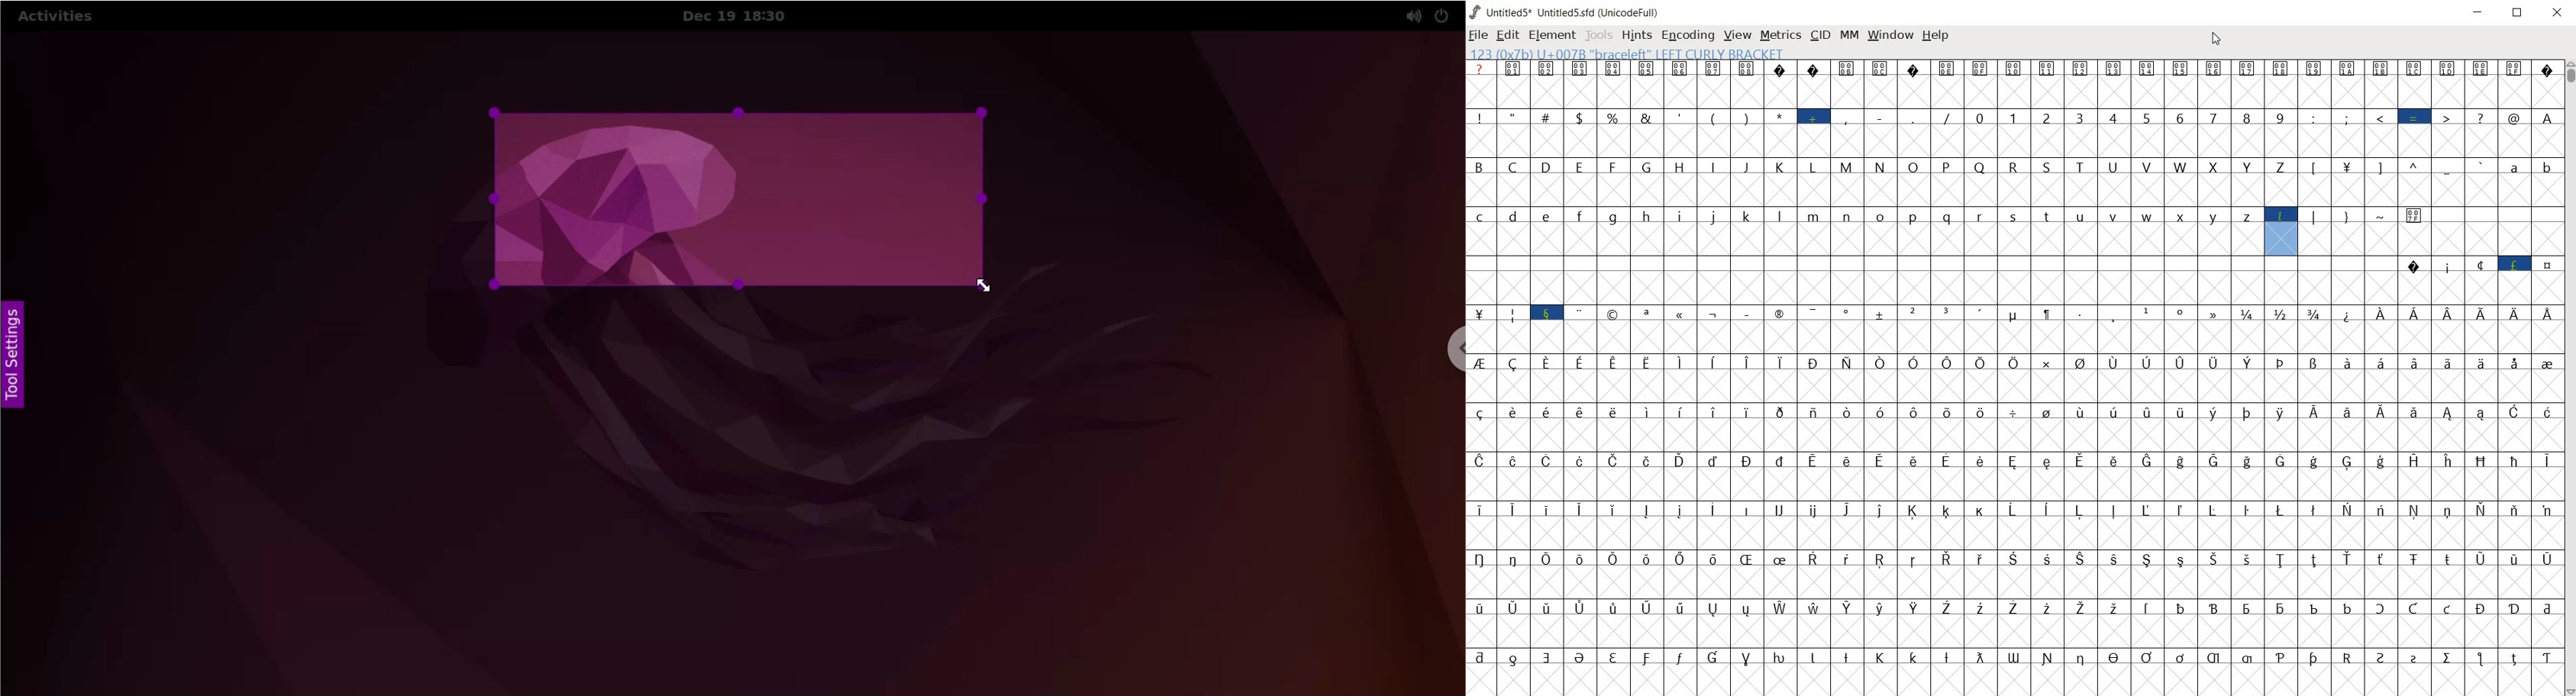 Image resolution: width=2576 pixels, height=700 pixels. What do you see at coordinates (2480, 12) in the screenshot?
I see `MINIMIZE` at bounding box center [2480, 12].